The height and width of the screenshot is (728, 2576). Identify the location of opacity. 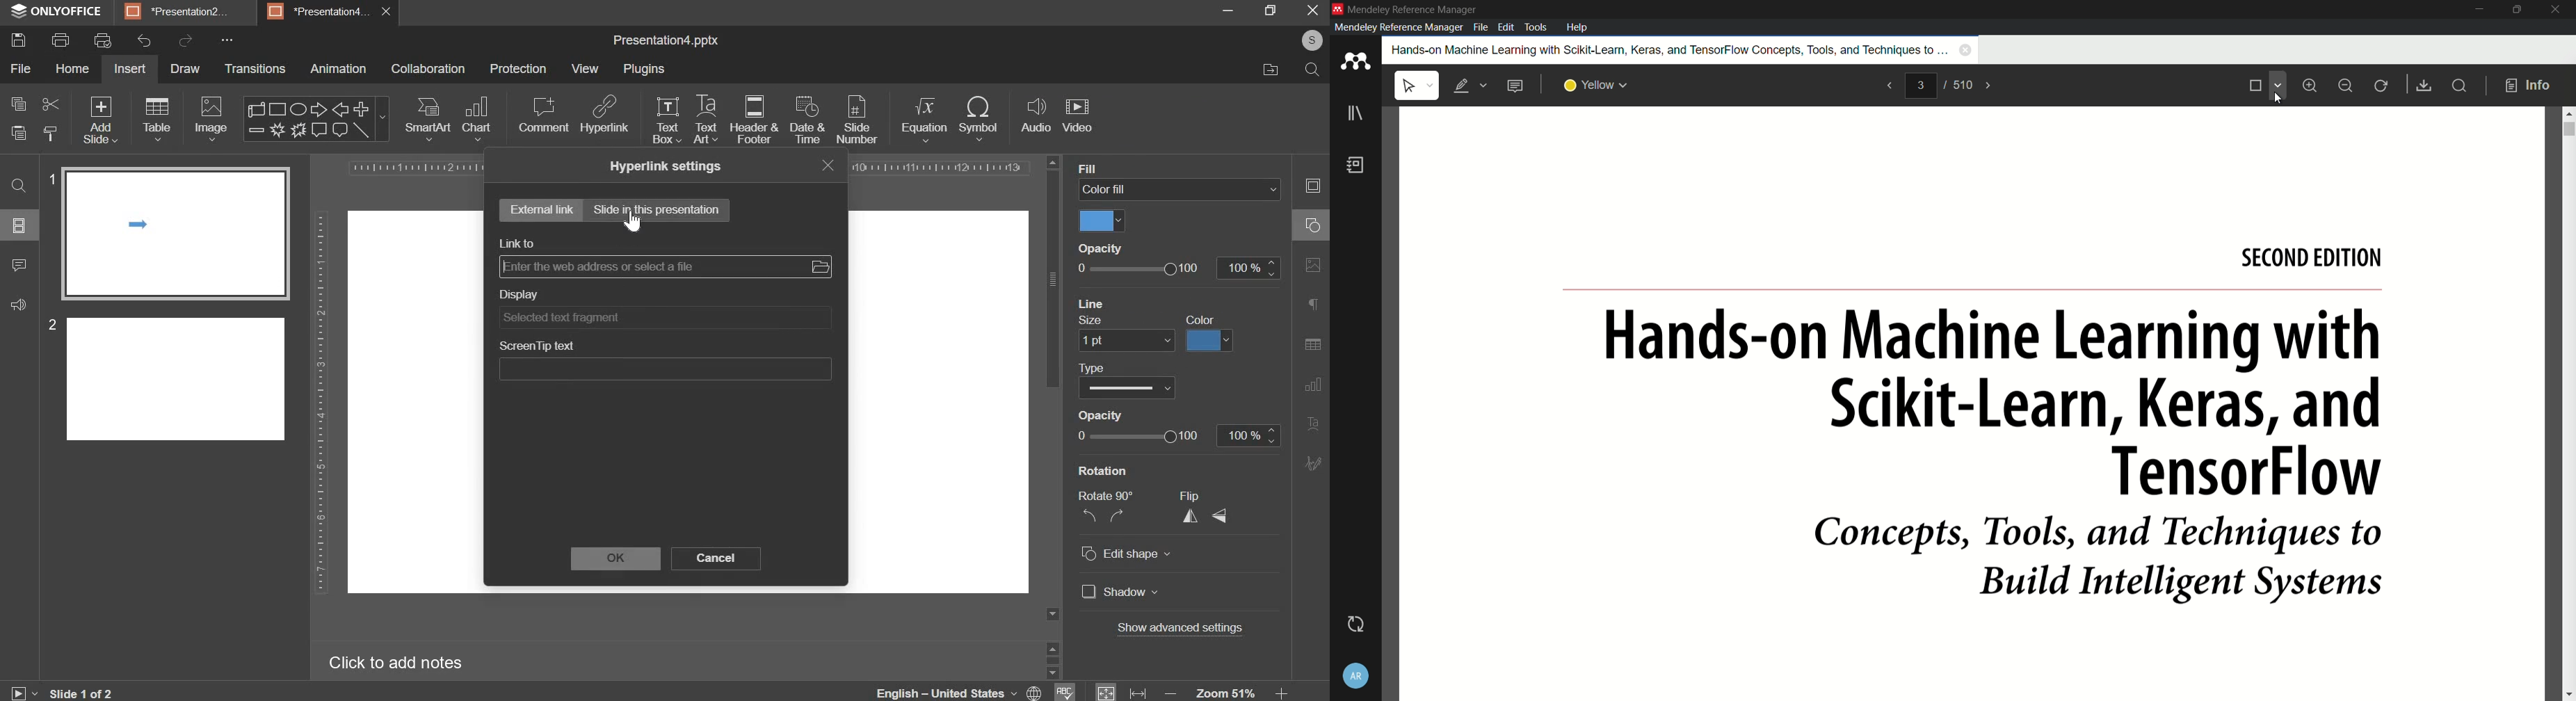
(1180, 267).